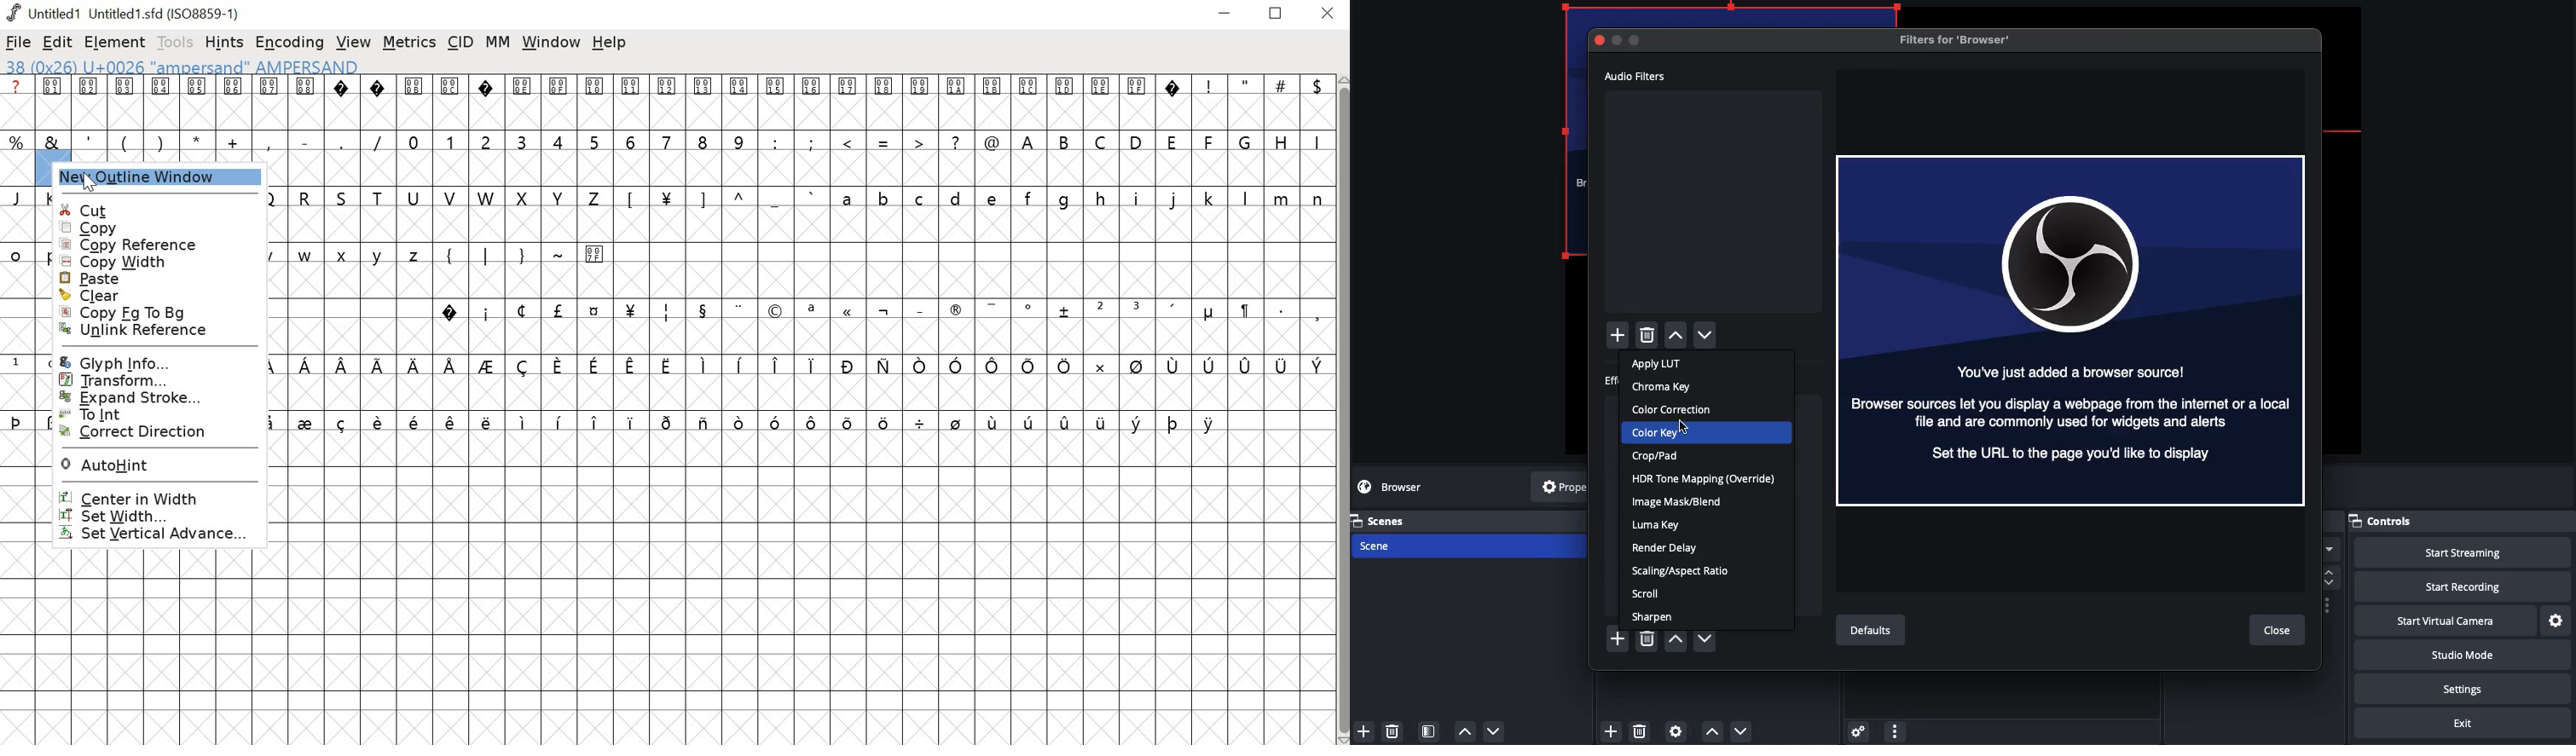  I want to click on i, so click(486, 311).